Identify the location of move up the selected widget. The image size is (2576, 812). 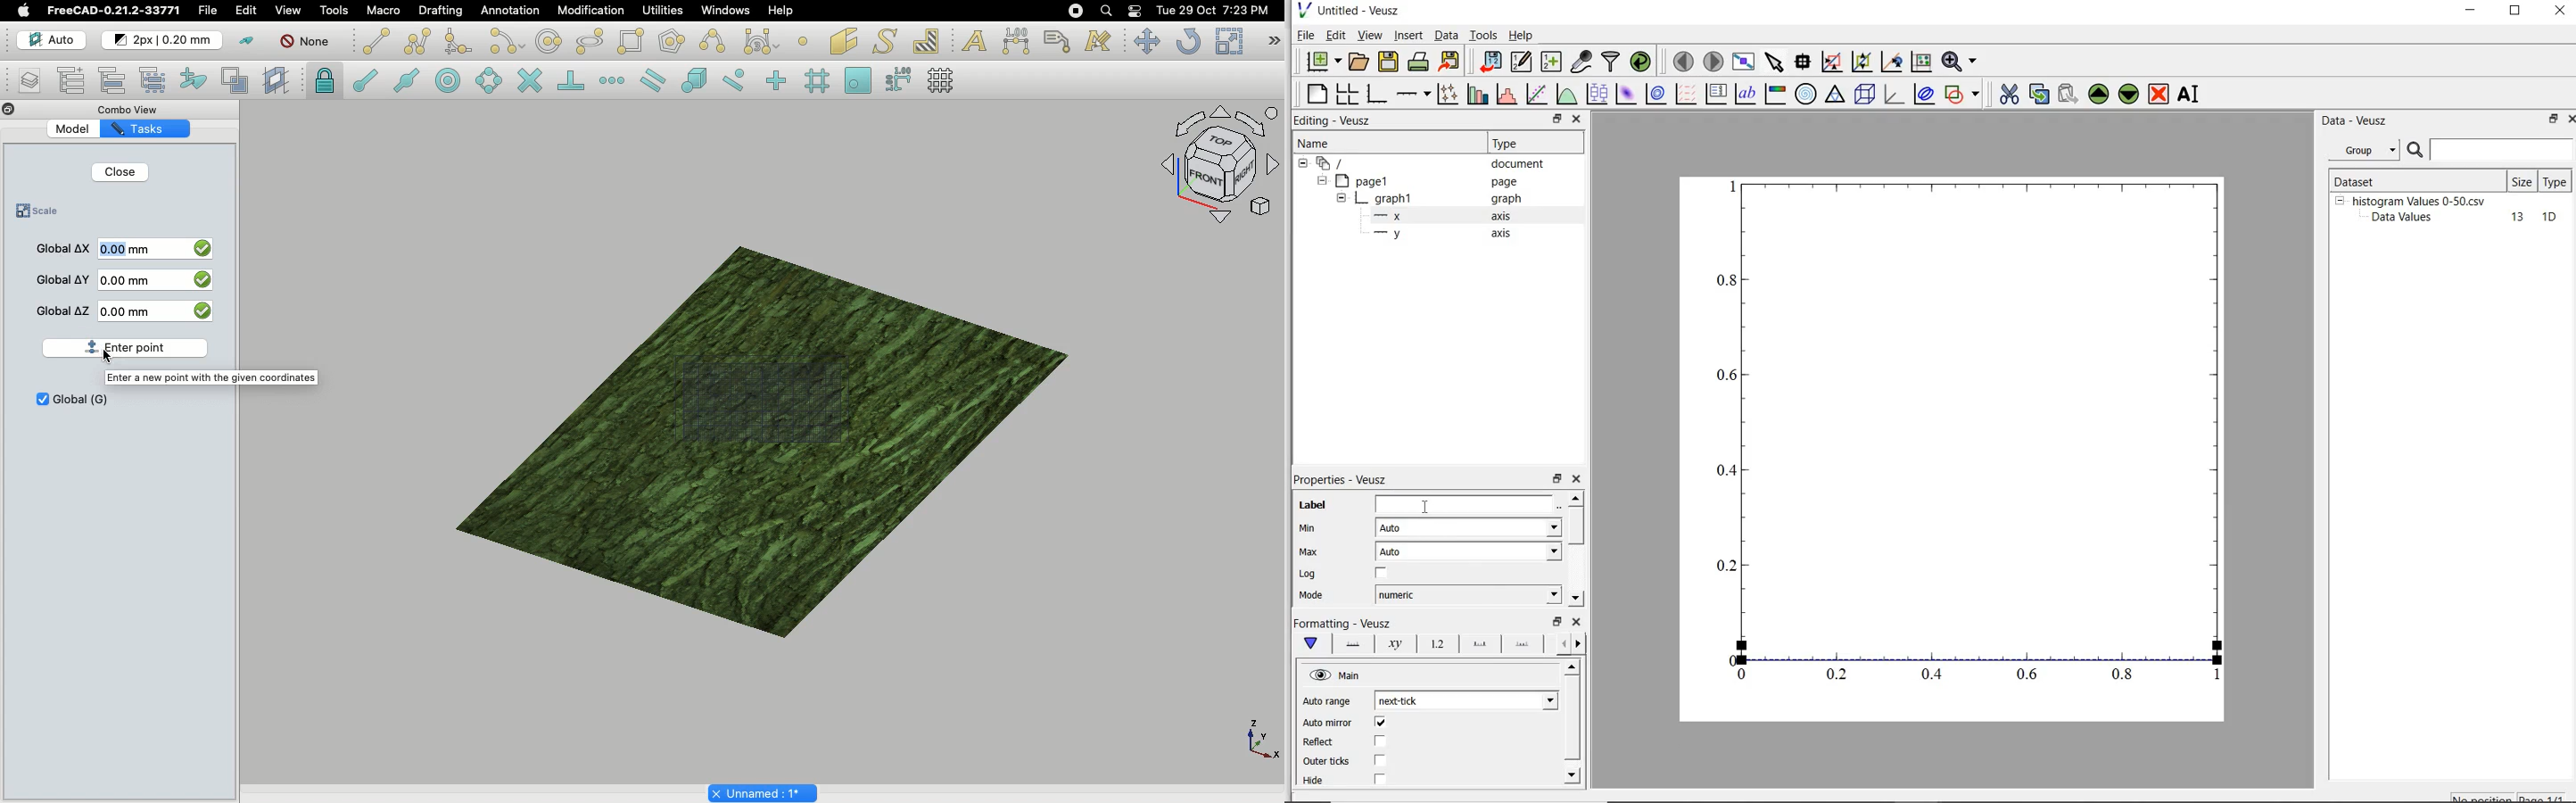
(2097, 95).